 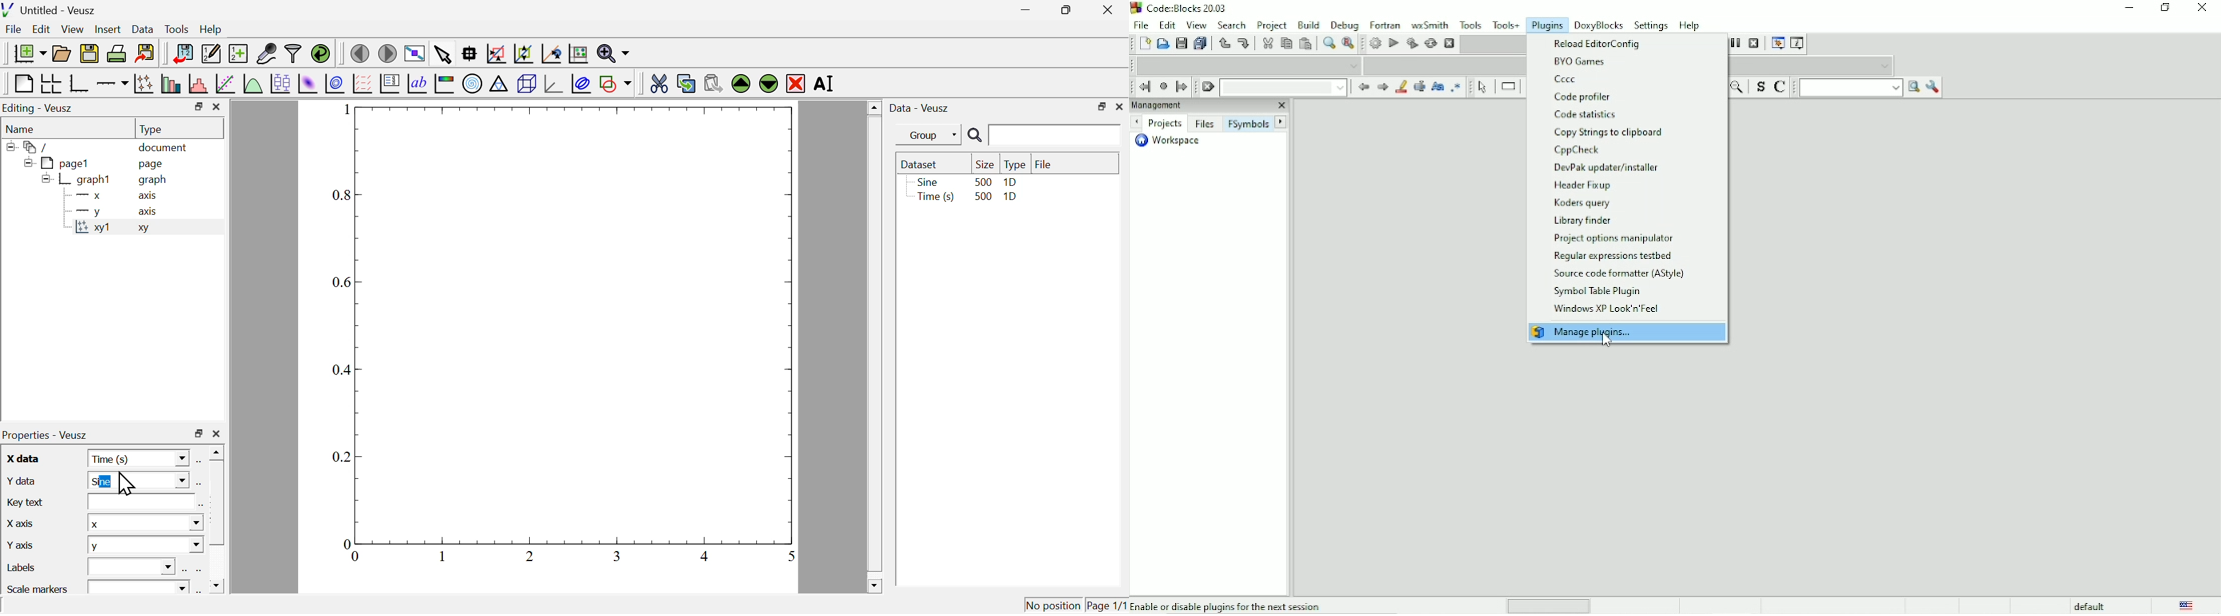 I want to click on Text run, so click(x=1850, y=88).